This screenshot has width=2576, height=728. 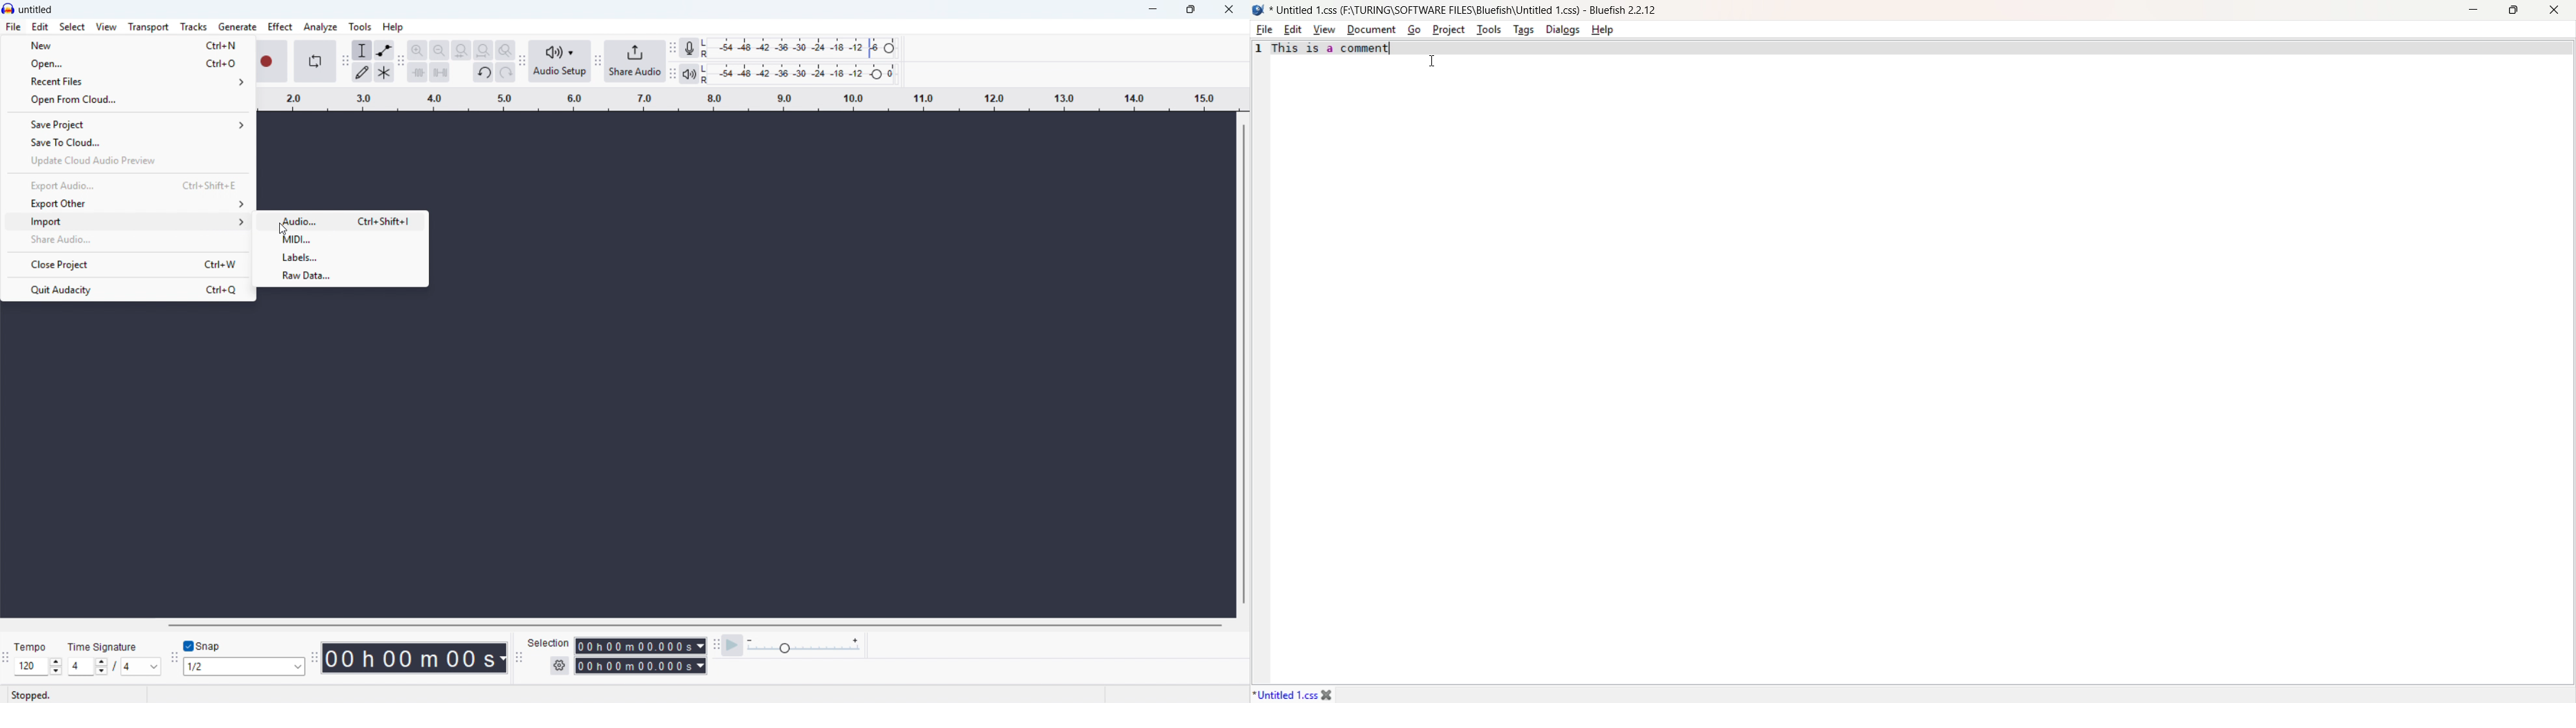 I want to click on Tempo, so click(x=34, y=647).